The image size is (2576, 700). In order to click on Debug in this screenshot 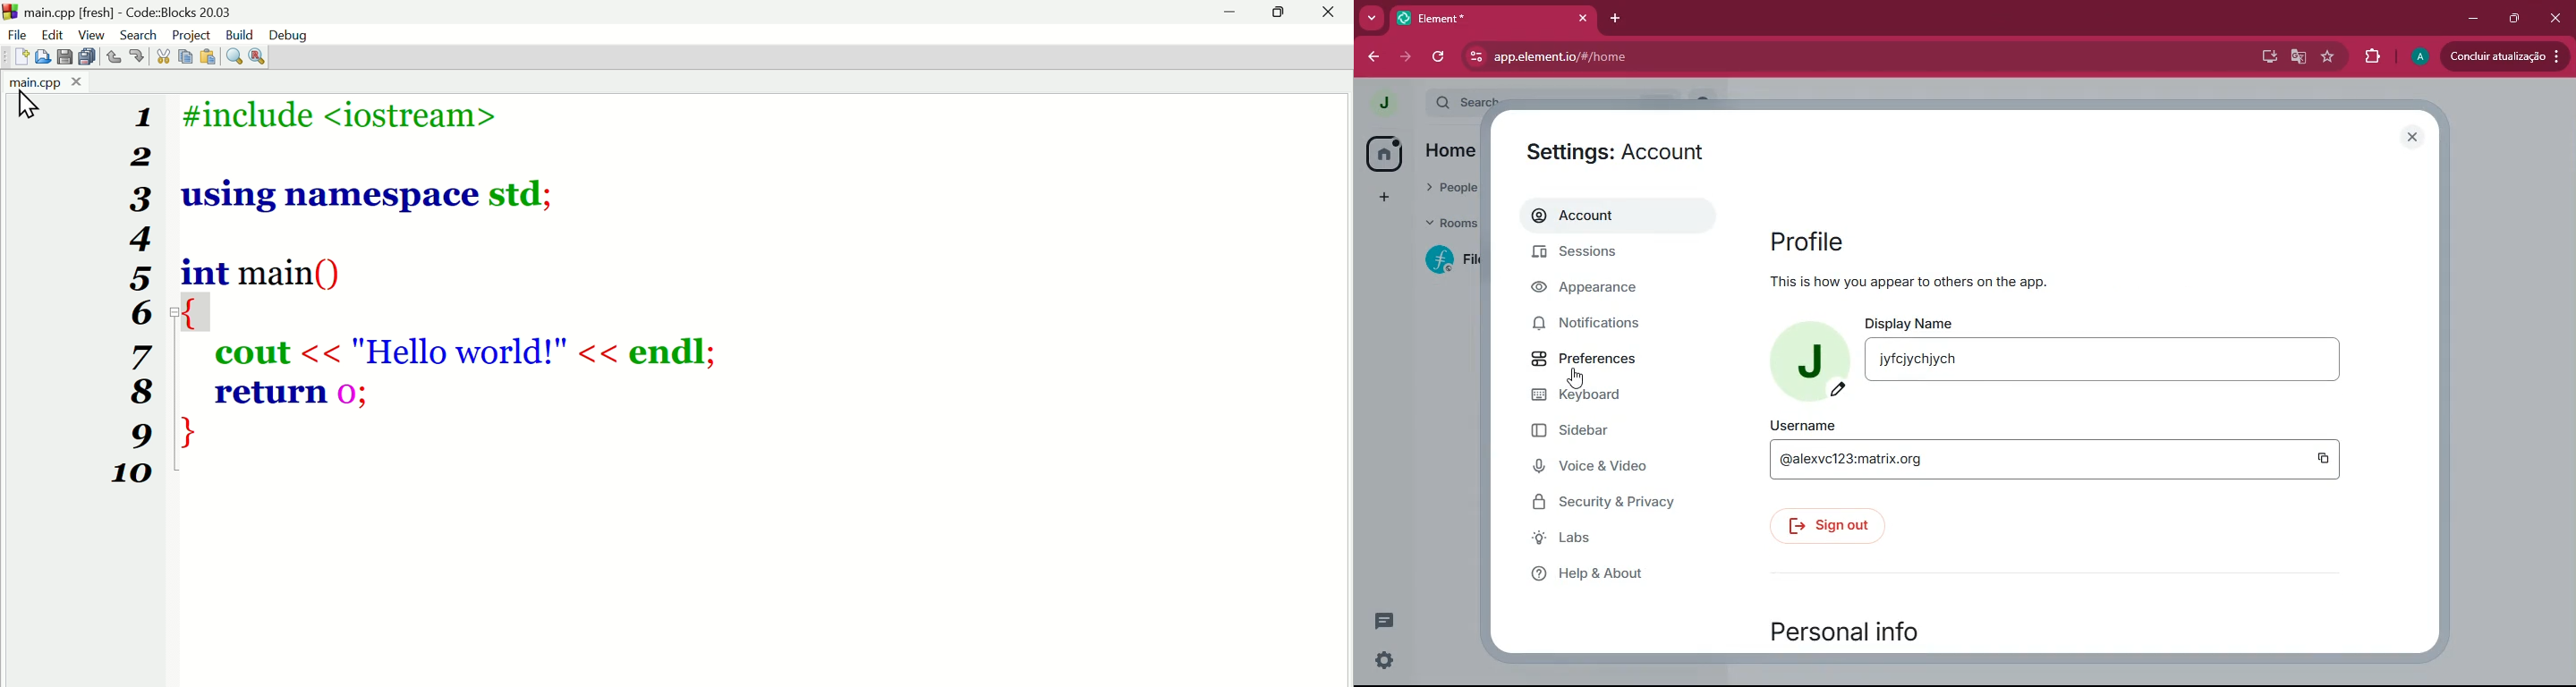, I will do `click(288, 35)`.